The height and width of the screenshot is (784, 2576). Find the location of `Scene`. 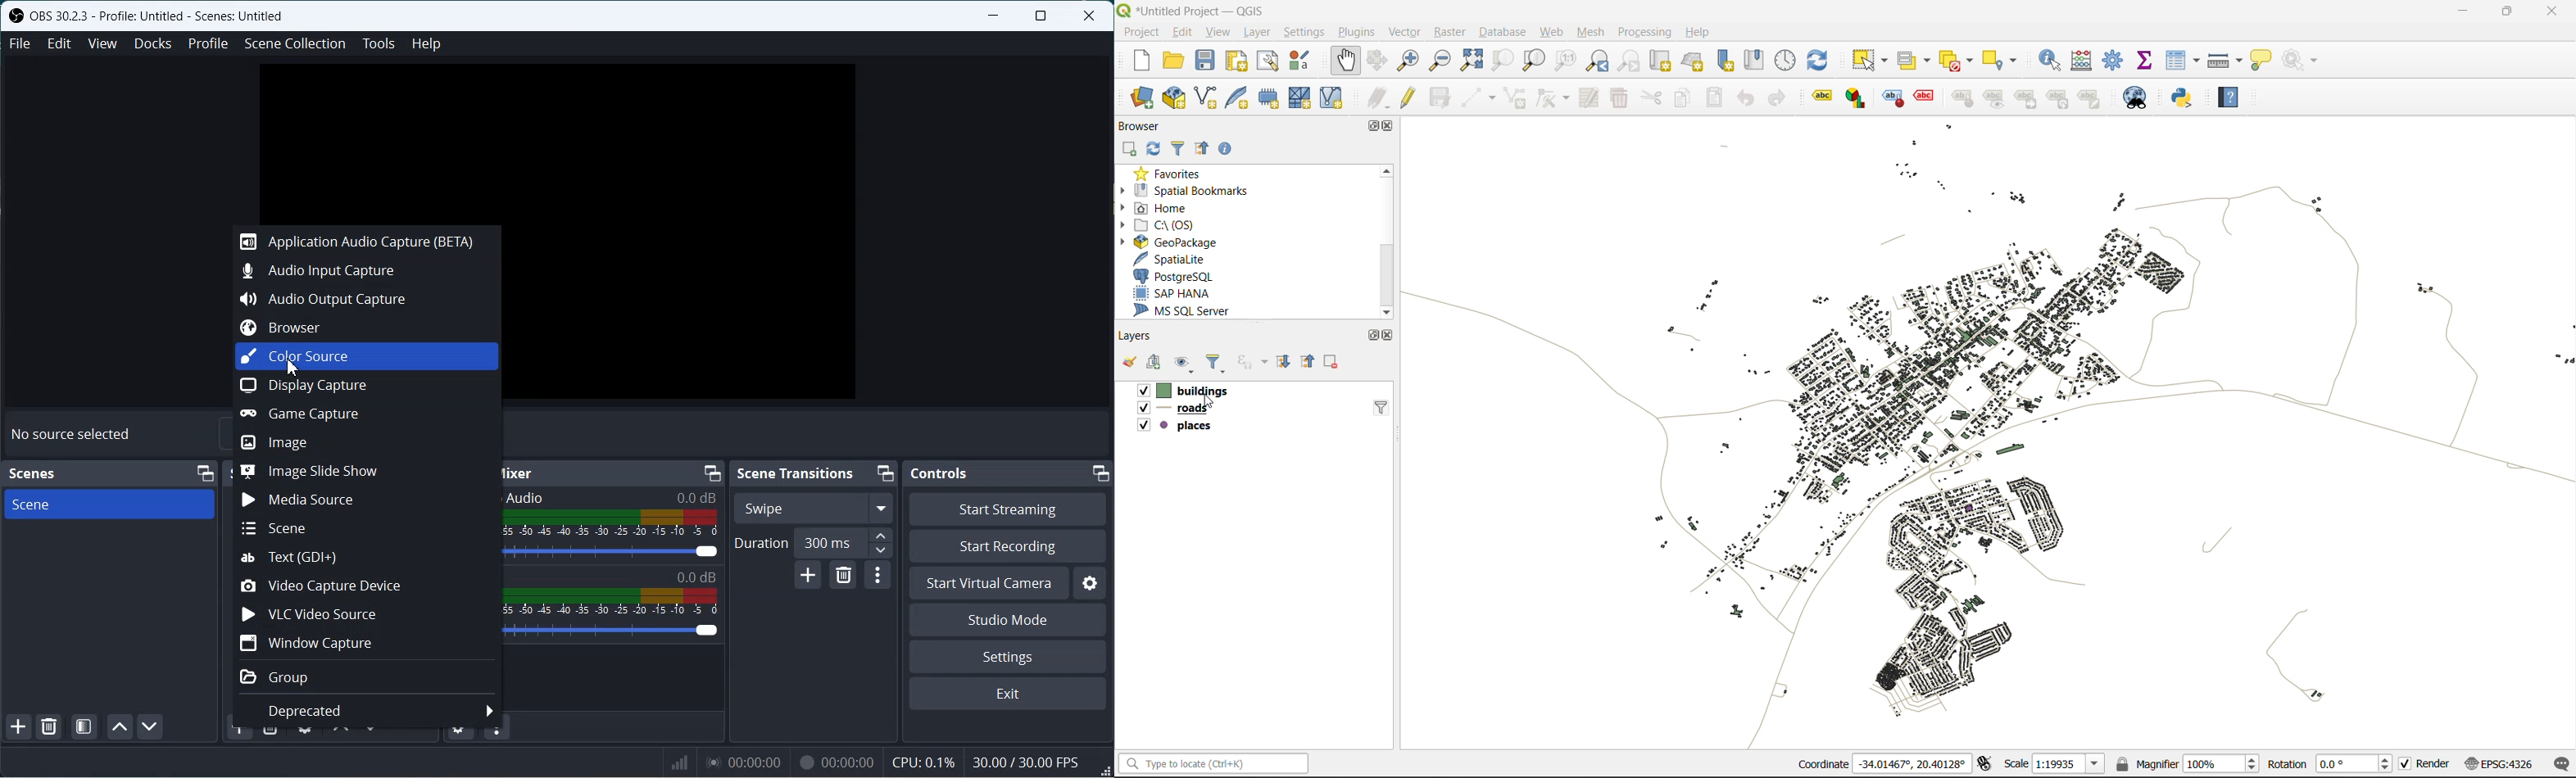

Scene is located at coordinates (366, 528).